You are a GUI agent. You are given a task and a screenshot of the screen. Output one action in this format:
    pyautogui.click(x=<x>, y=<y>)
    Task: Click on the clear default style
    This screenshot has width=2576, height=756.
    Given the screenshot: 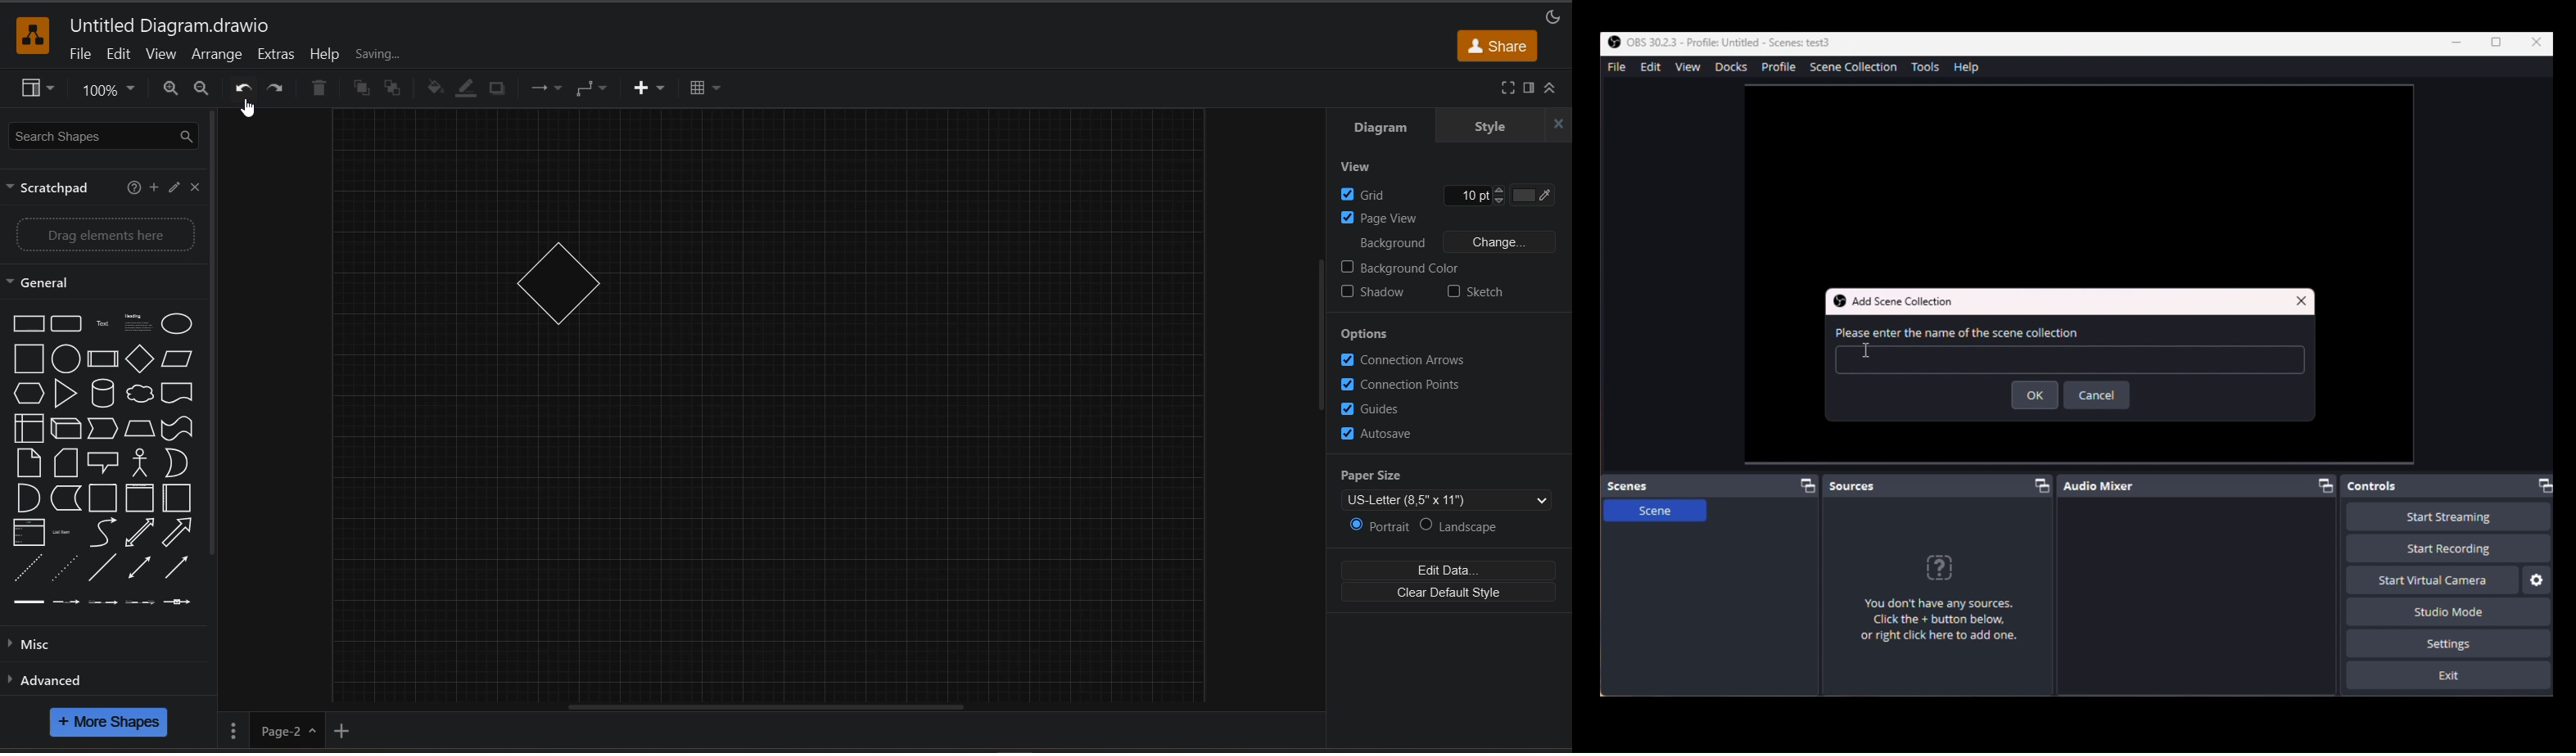 What is the action you would take?
    pyautogui.click(x=1457, y=593)
    